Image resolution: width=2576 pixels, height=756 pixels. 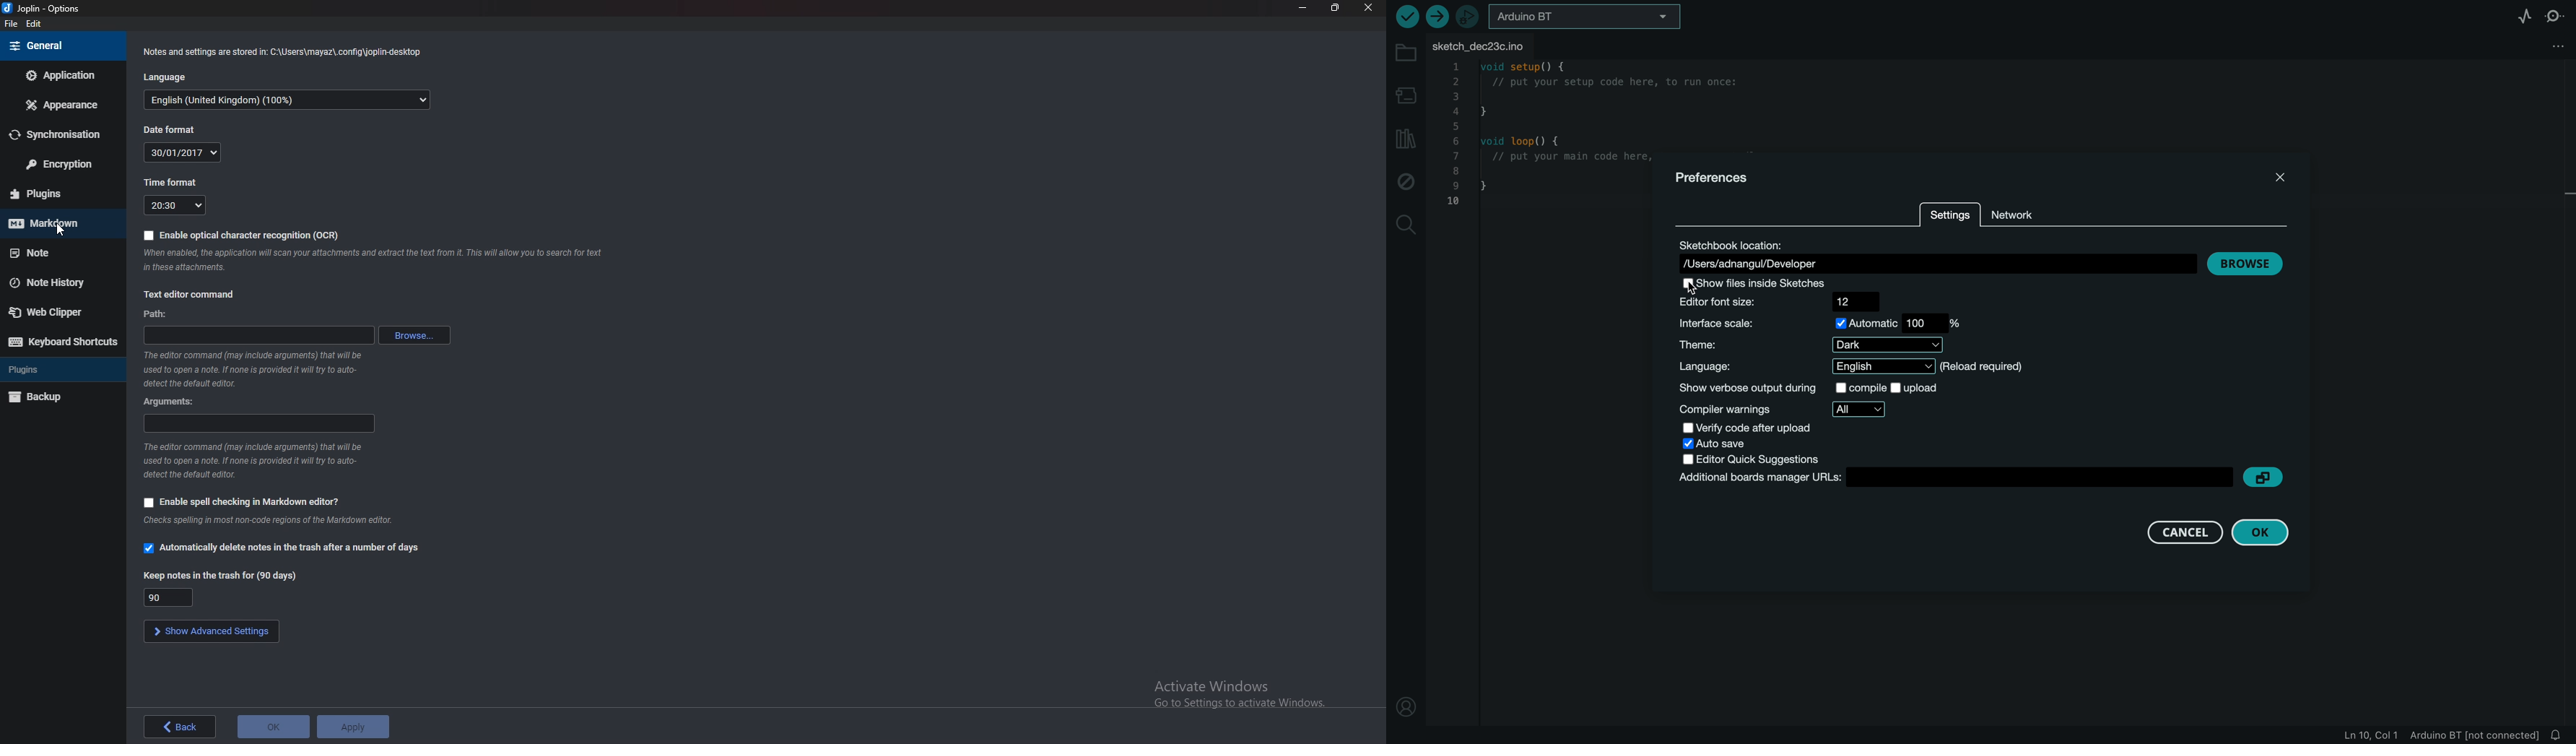 What do you see at coordinates (169, 598) in the screenshot?
I see `keep notes in trash for` at bounding box center [169, 598].